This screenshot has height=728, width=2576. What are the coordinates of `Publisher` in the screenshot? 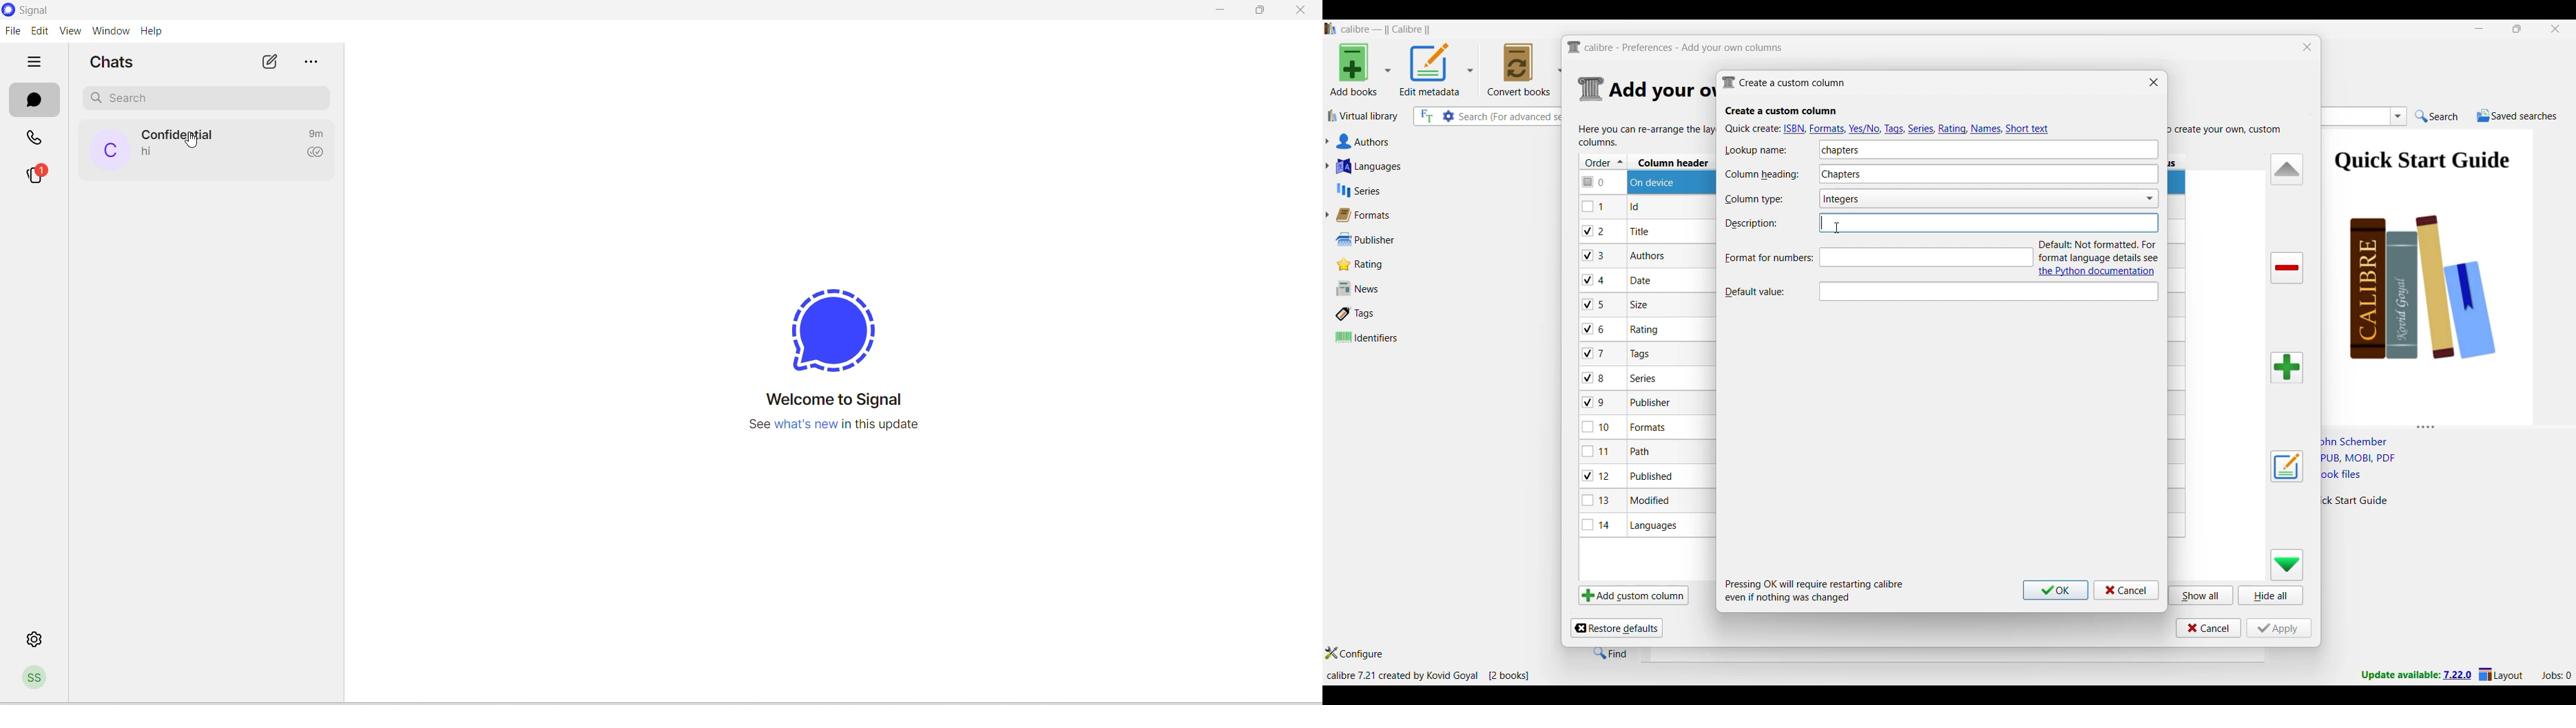 It's located at (1381, 240).